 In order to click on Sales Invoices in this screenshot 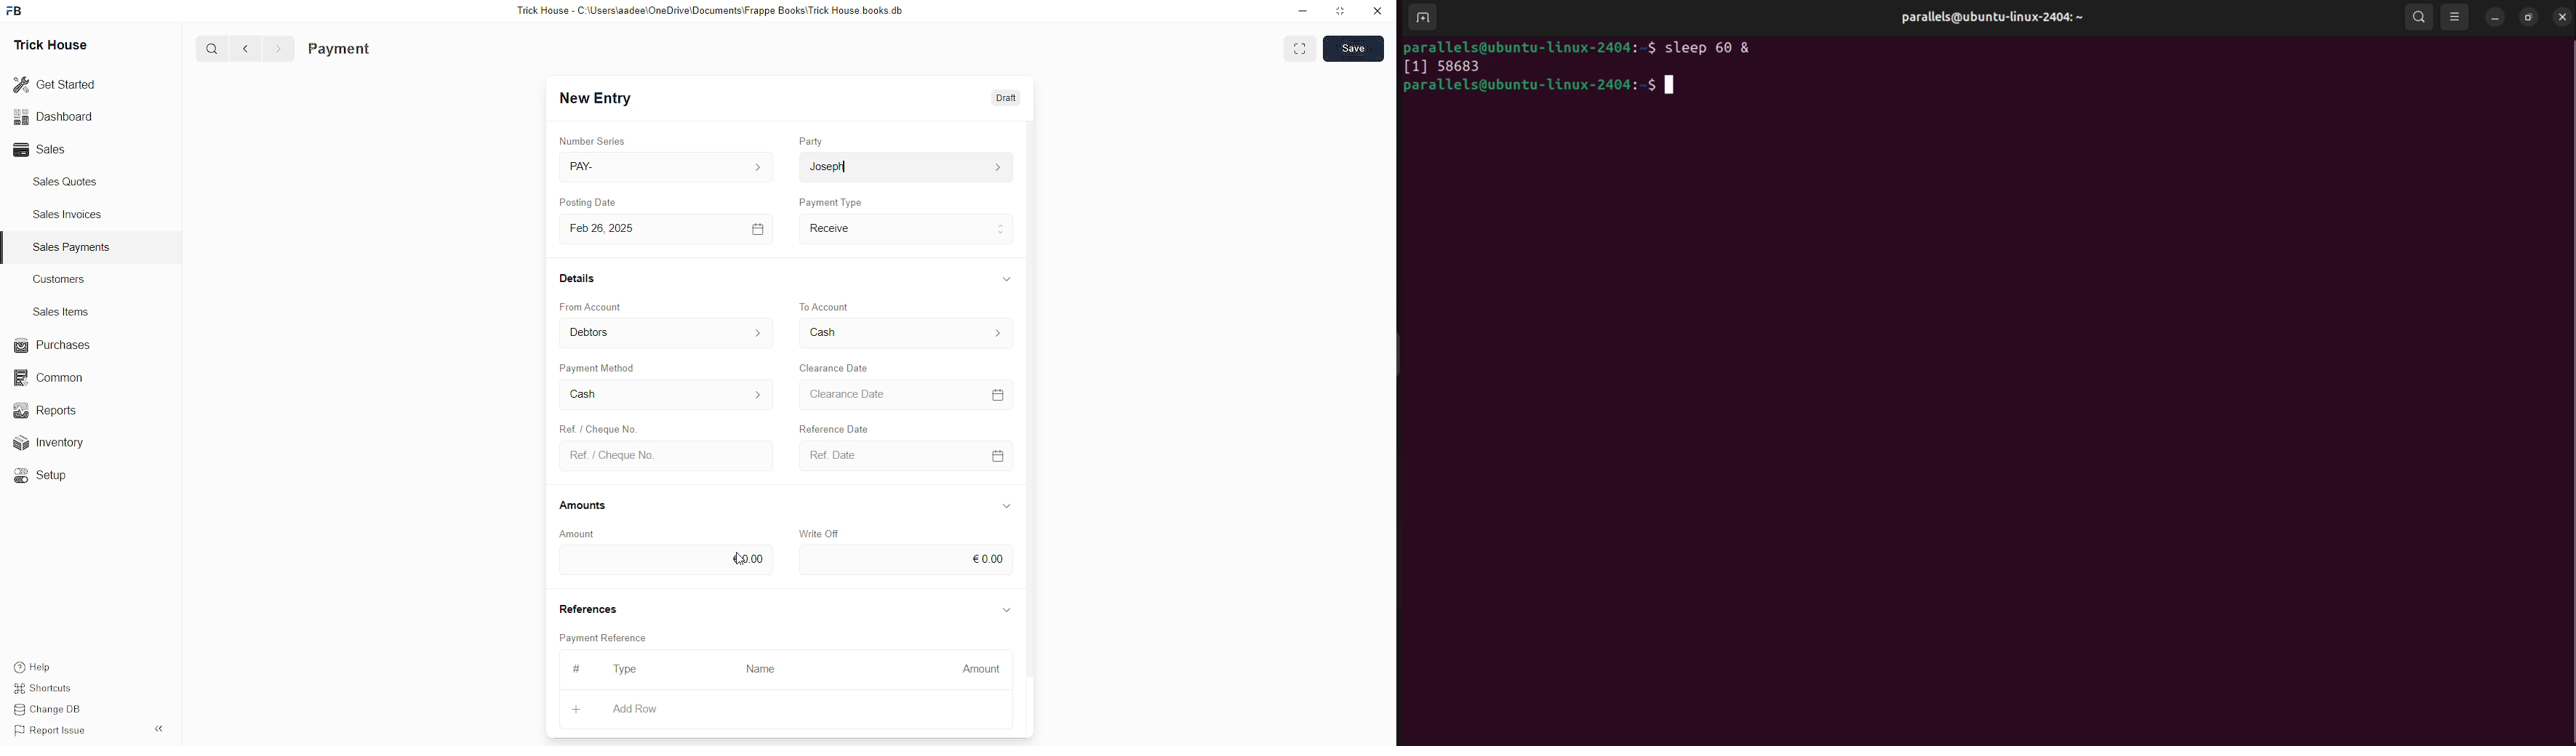, I will do `click(72, 214)`.